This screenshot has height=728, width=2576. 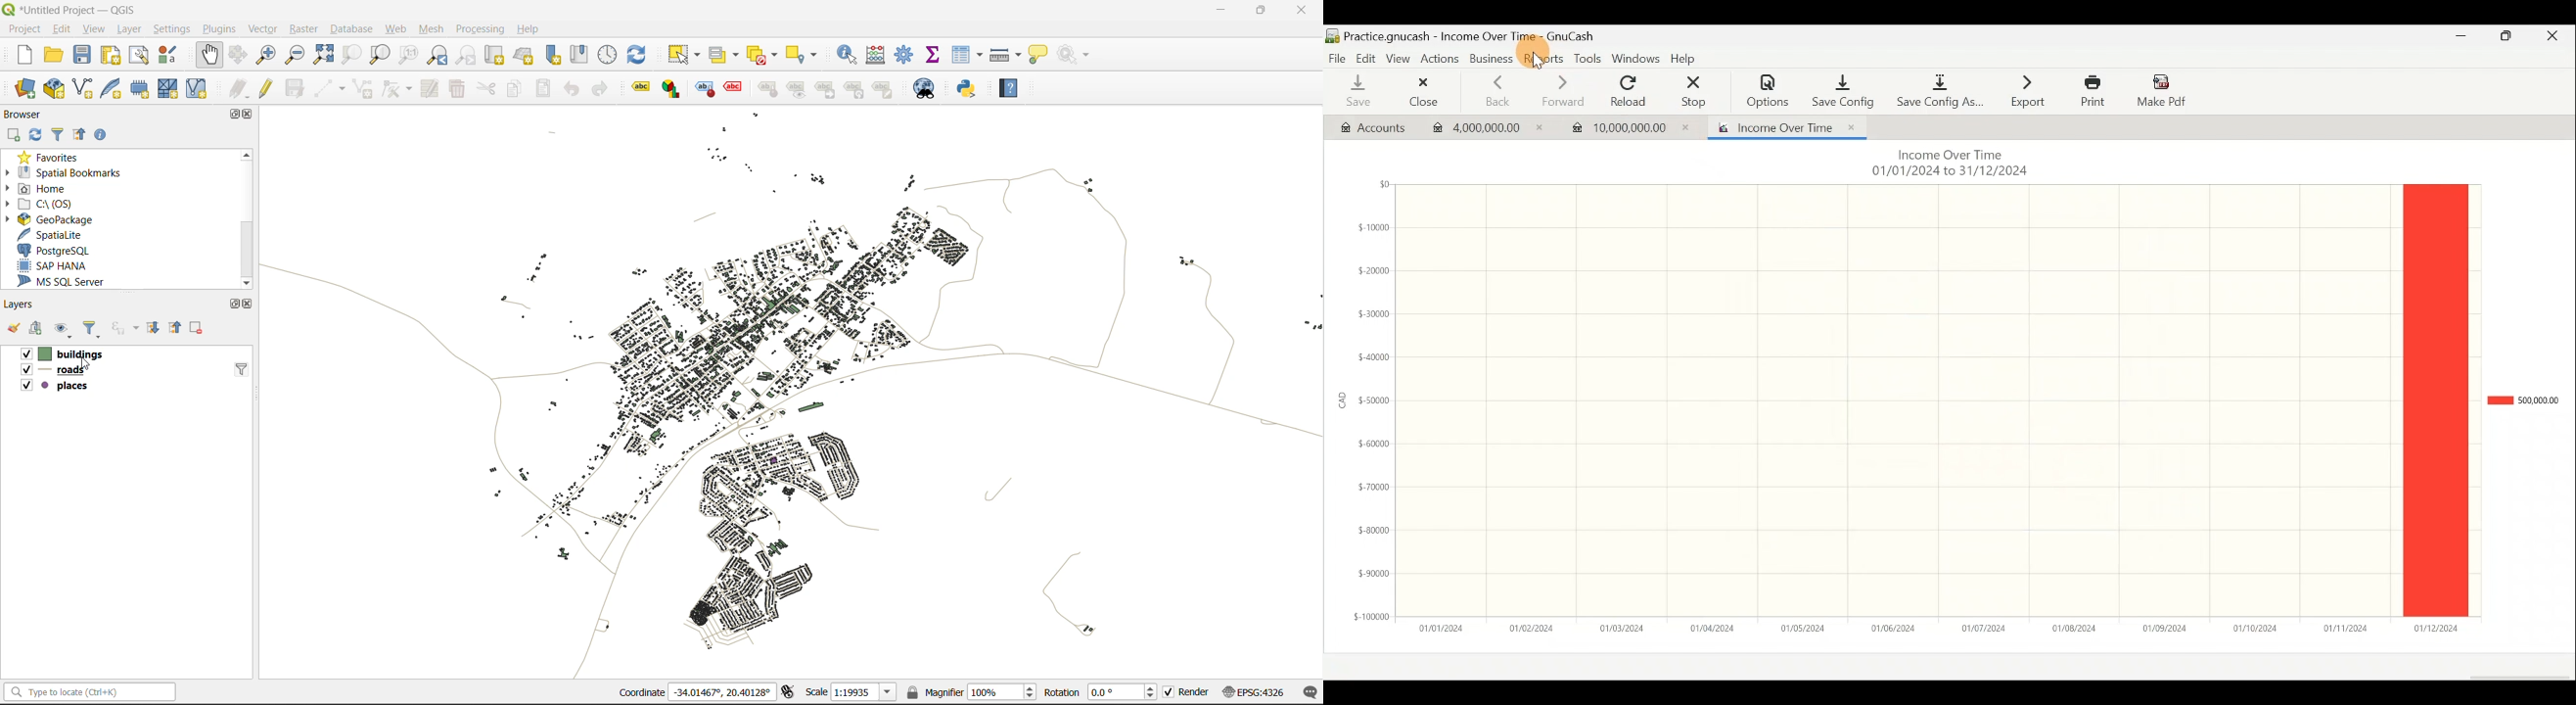 I want to click on Chart name & date range, so click(x=1948, y=164).